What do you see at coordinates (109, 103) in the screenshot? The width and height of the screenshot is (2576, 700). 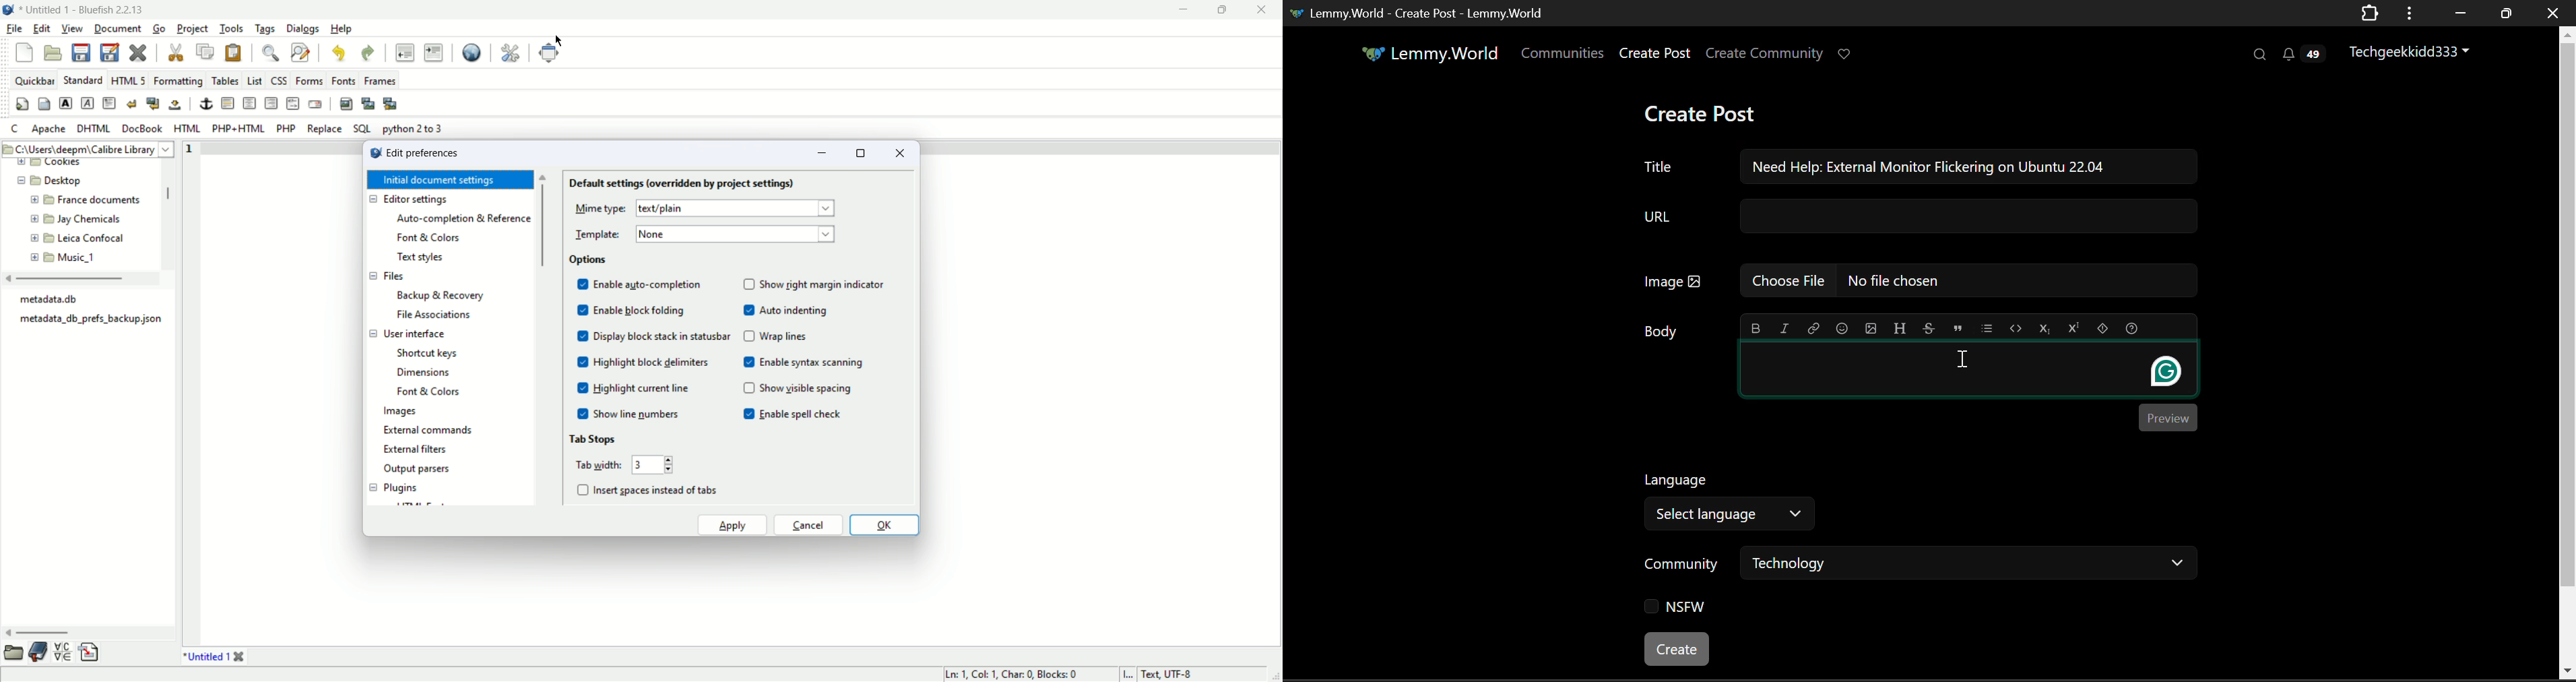 I see `paragraph` at bounding box center [109, 103].